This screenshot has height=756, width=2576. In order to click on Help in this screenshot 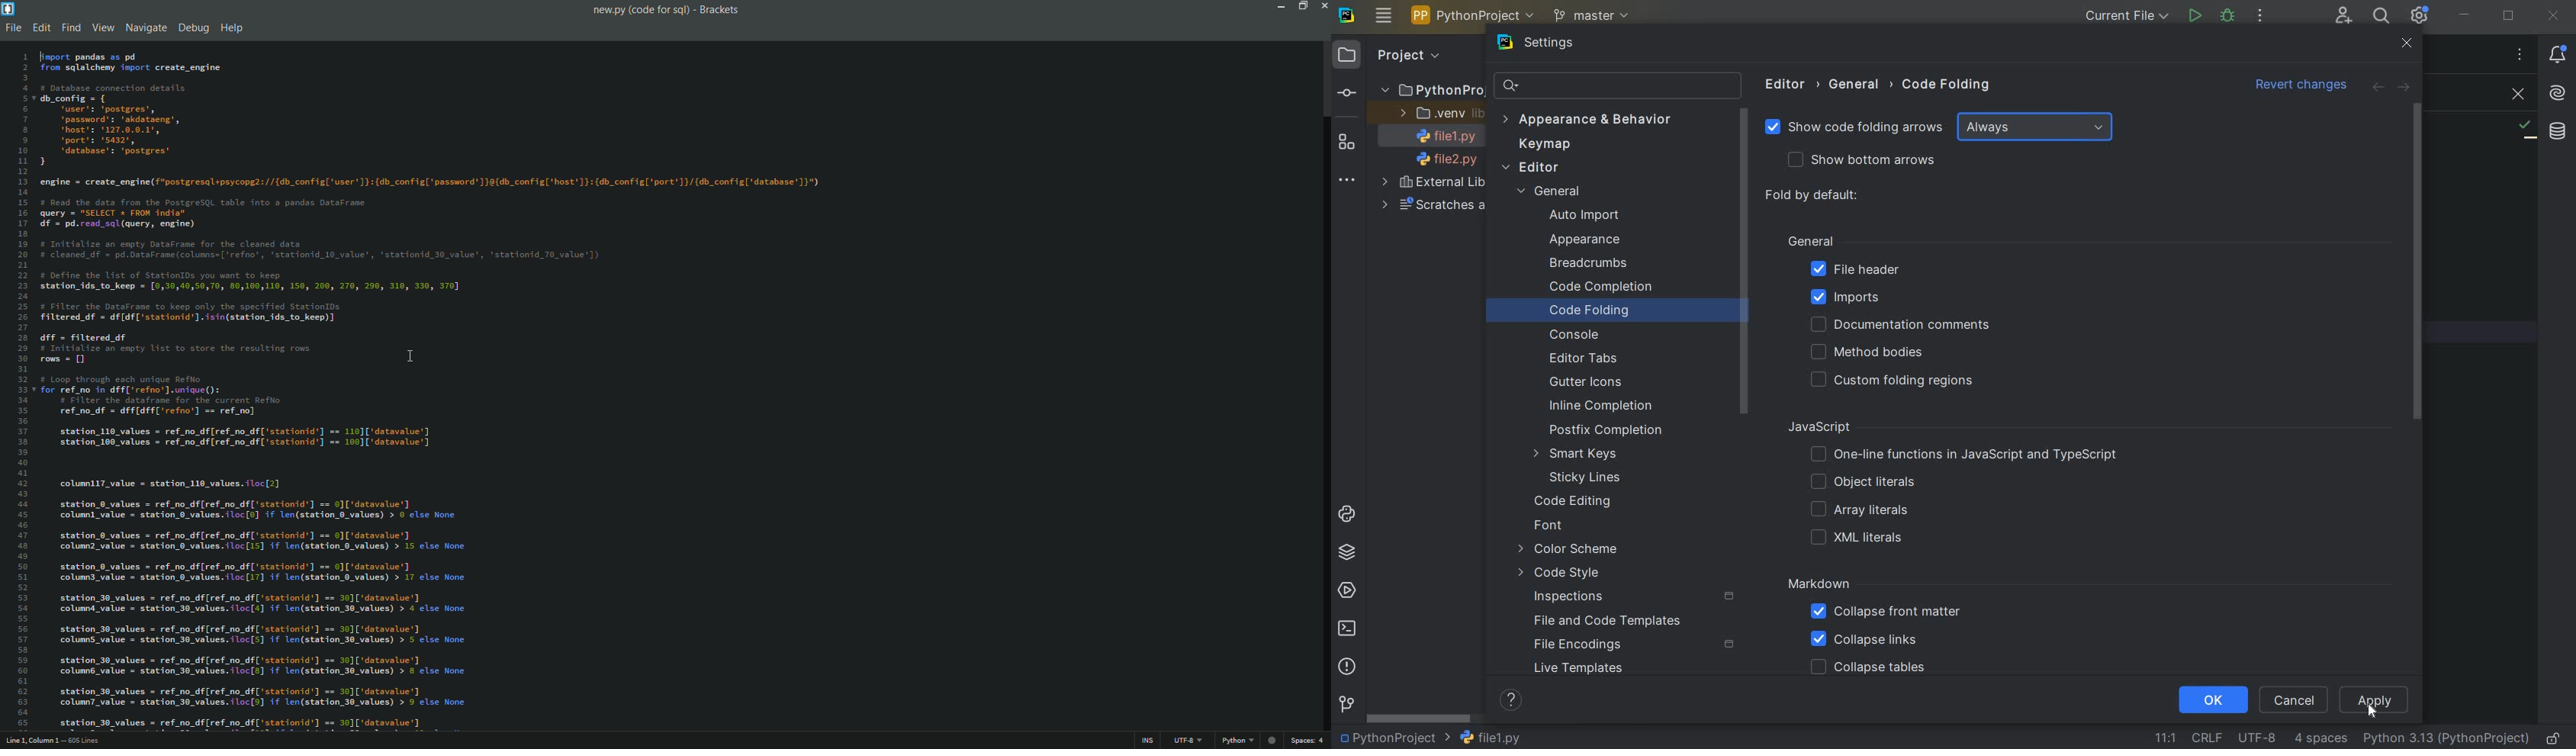, I will do `click(230, 28)`.